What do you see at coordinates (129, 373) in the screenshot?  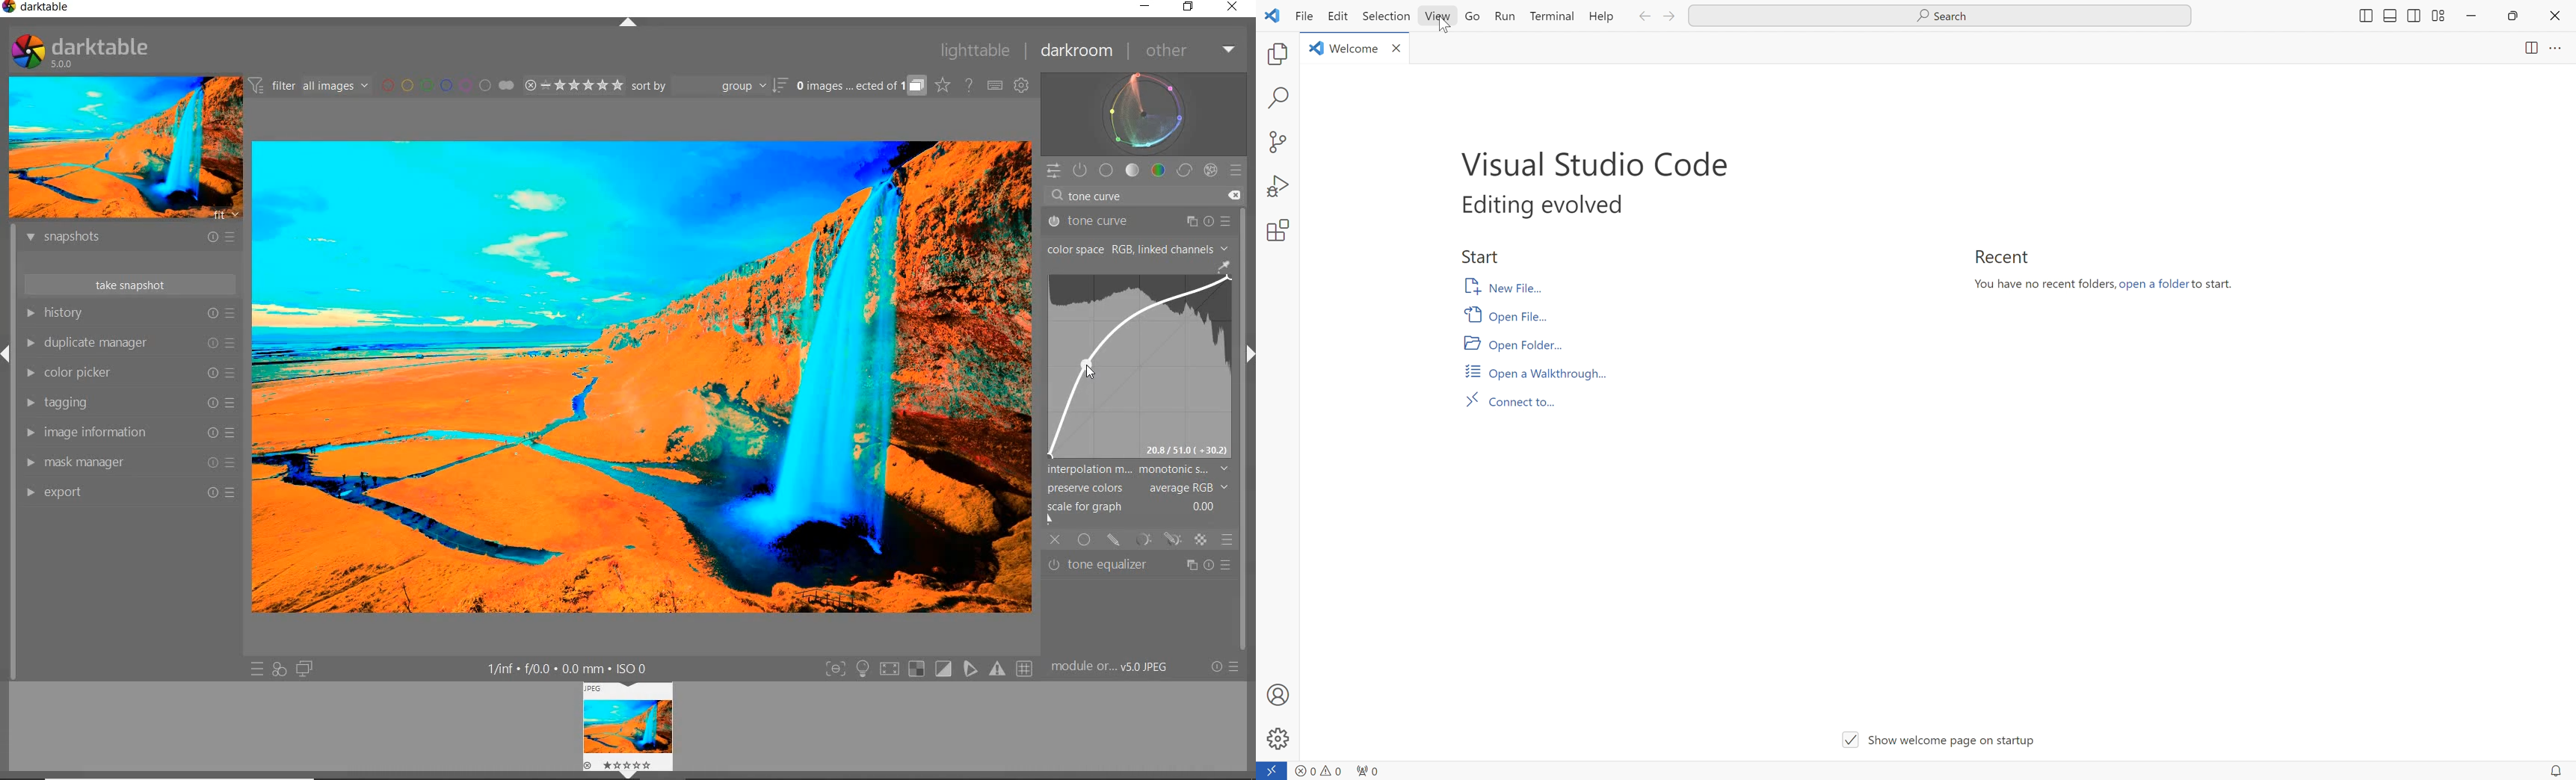 I see `color picker` at bounding box center [129, 373].